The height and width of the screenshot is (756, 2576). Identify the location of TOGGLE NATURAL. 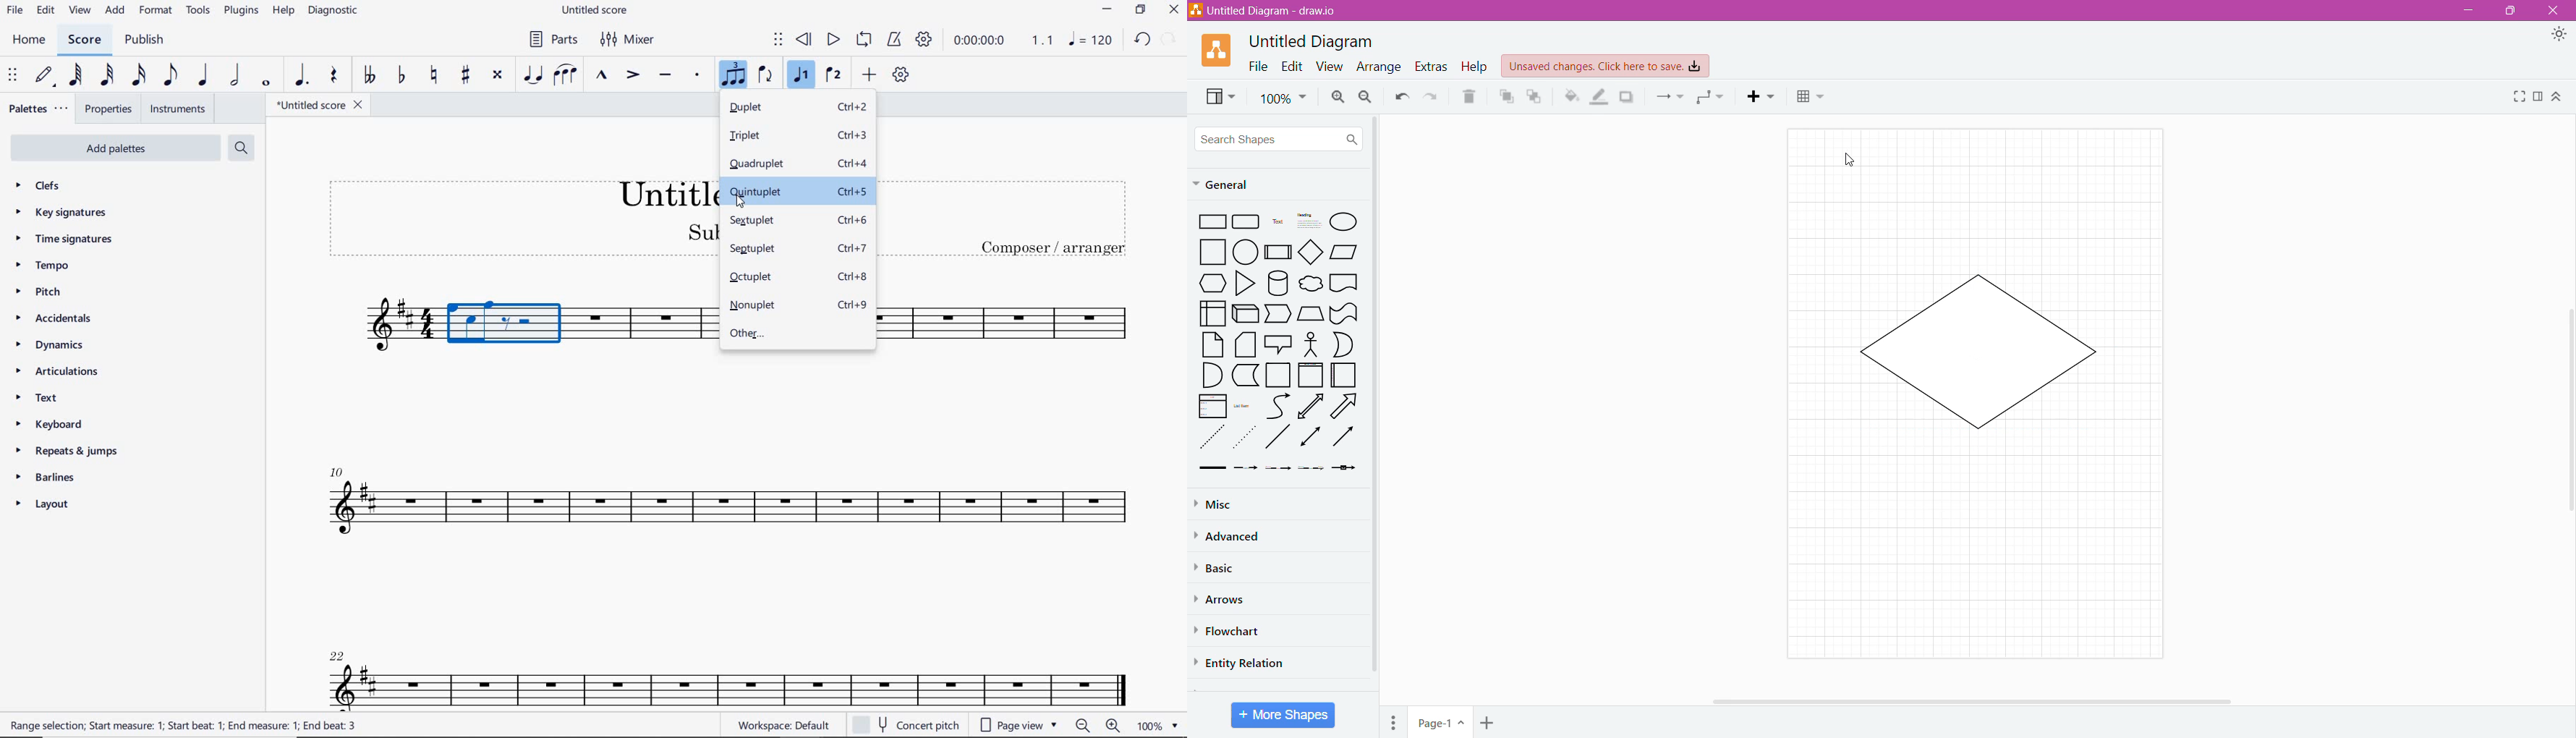
(437, 76).